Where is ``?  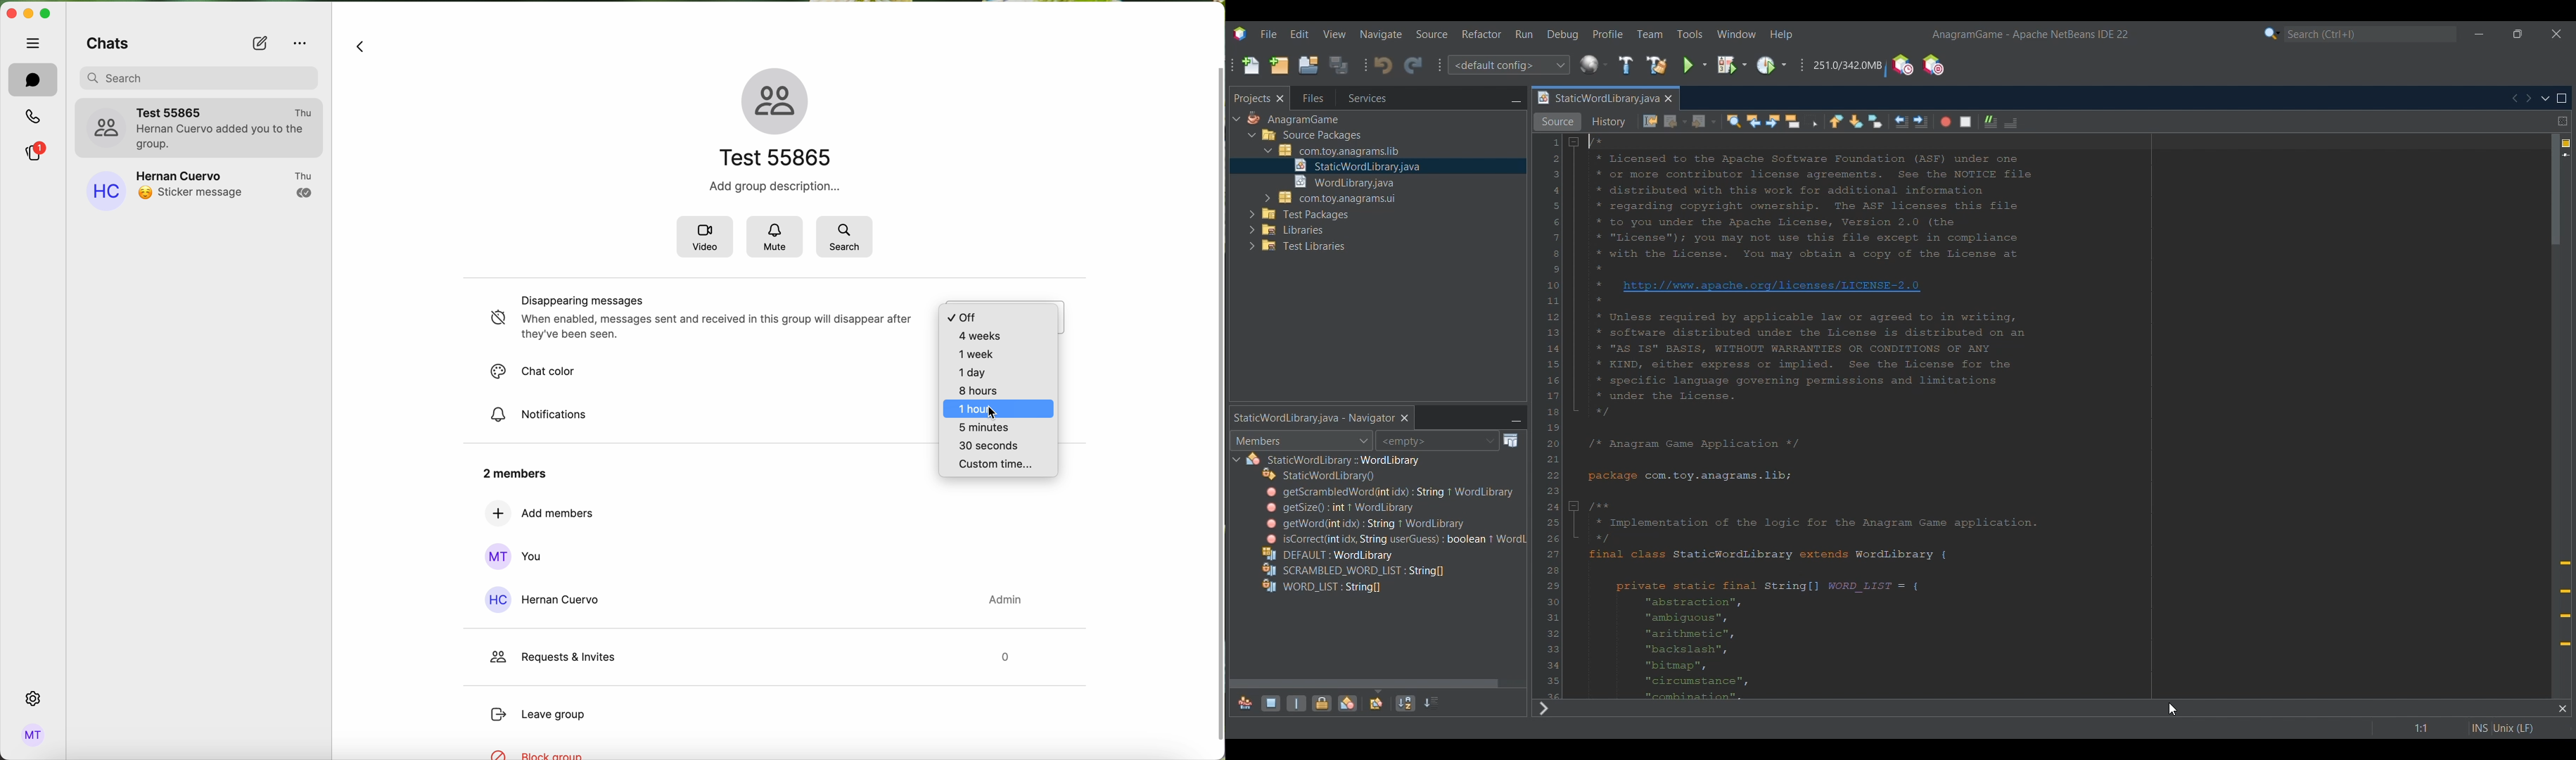  is located at coordinates (1307, 213).